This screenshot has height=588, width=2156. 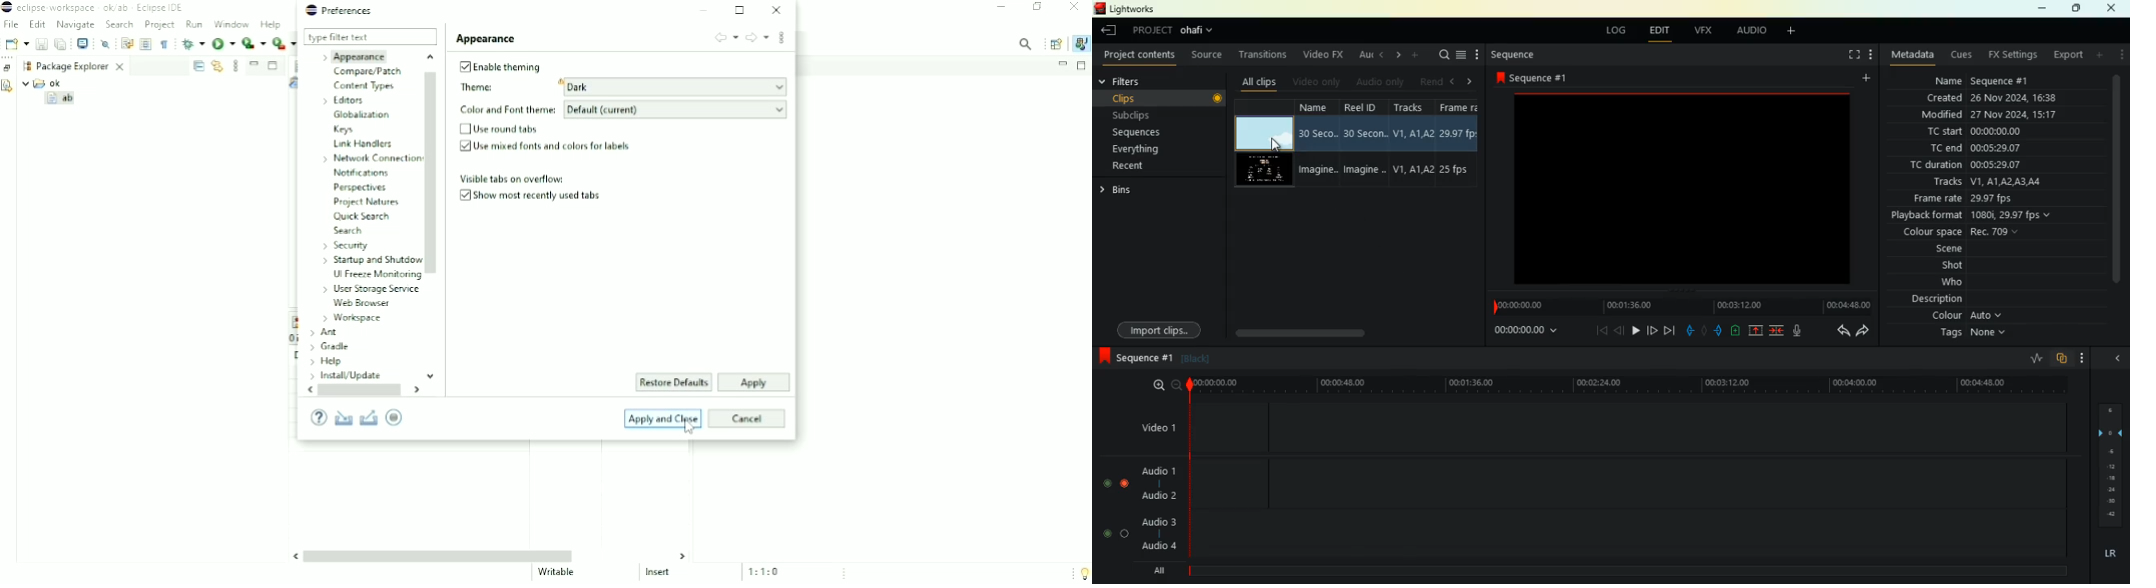 What do you see at coordinates (1973, 166) in the screenshot?
I see `tc duration` at bounding box center [1973, 166].